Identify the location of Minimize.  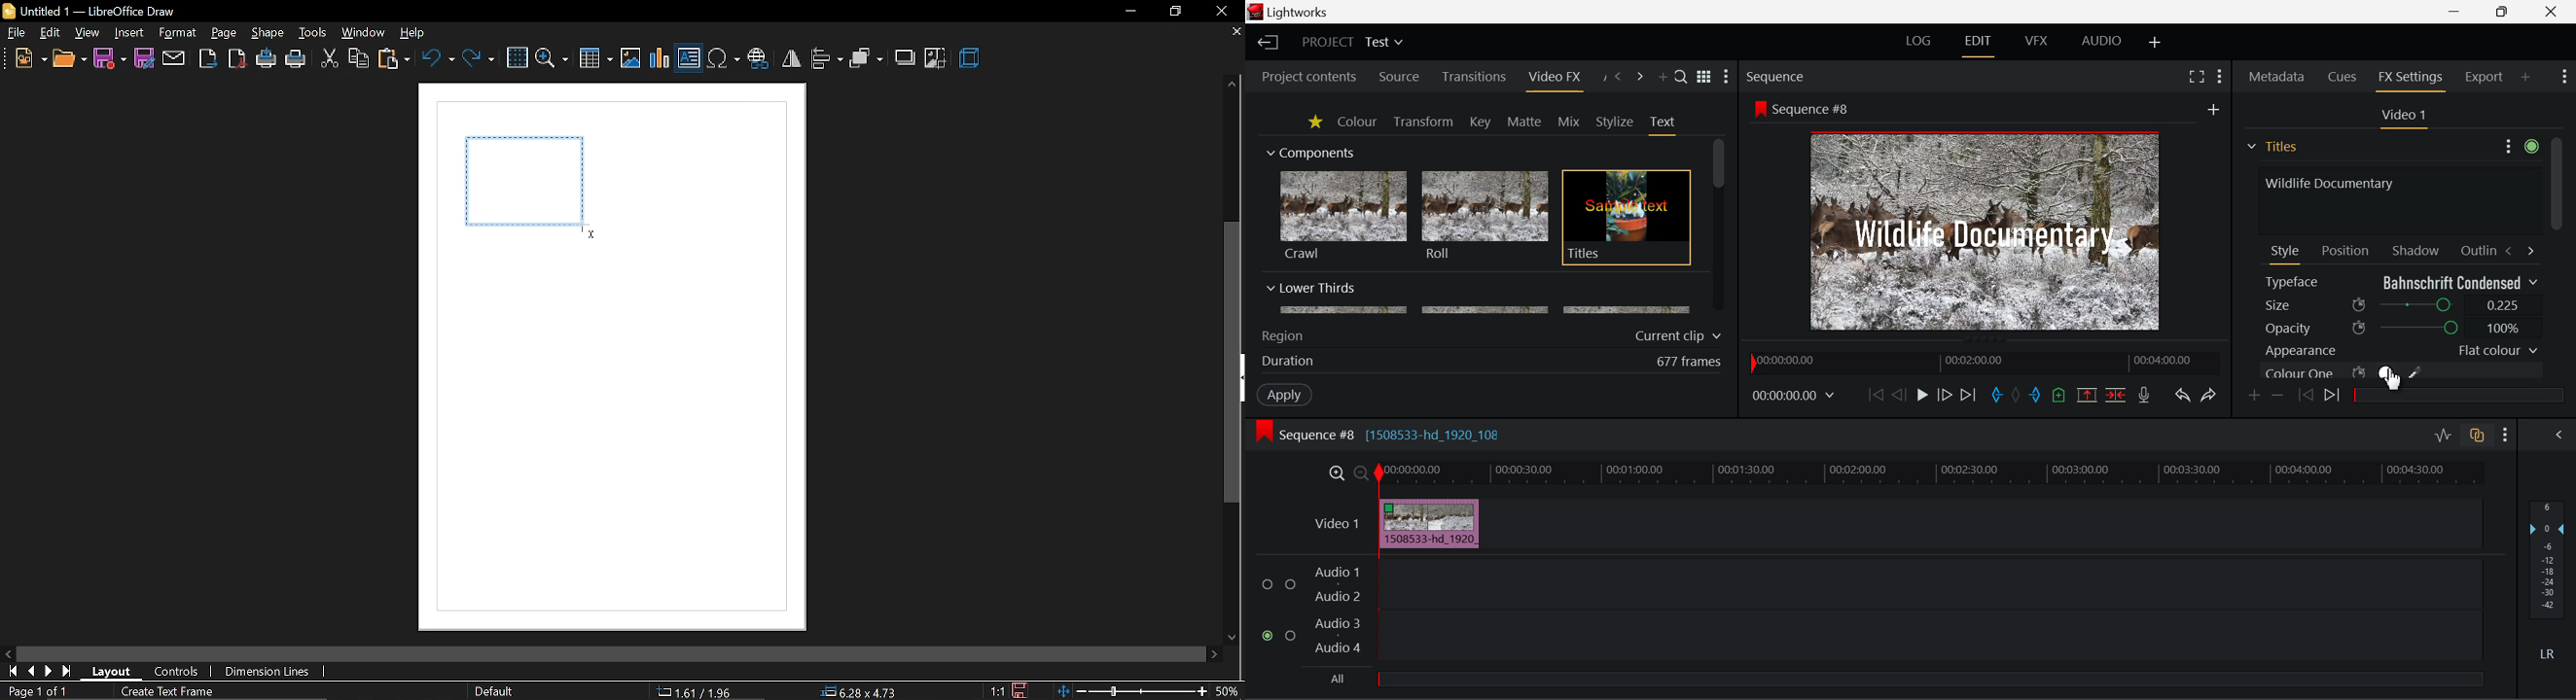
(2506, 10).